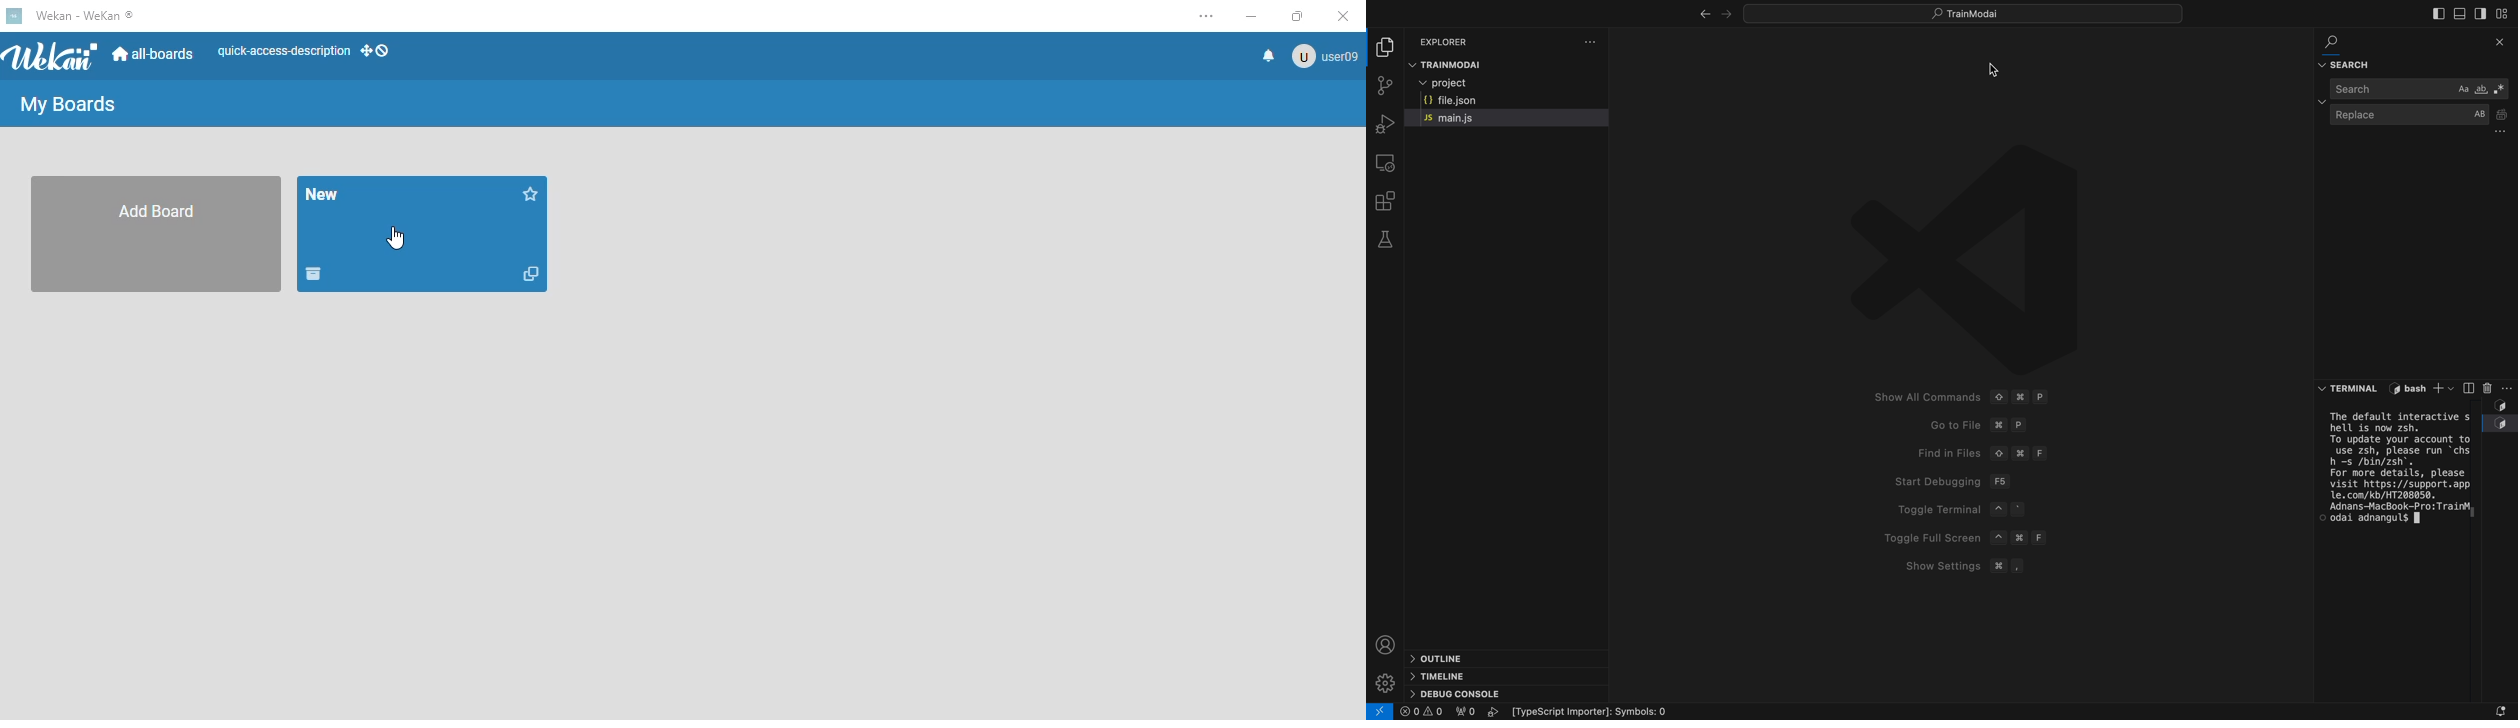 Image resolution: width=2520 pixels, height=728 pixels. Describe the element at coordinates (531, 274) in the screenshot. I see `duplicate board` at that location.